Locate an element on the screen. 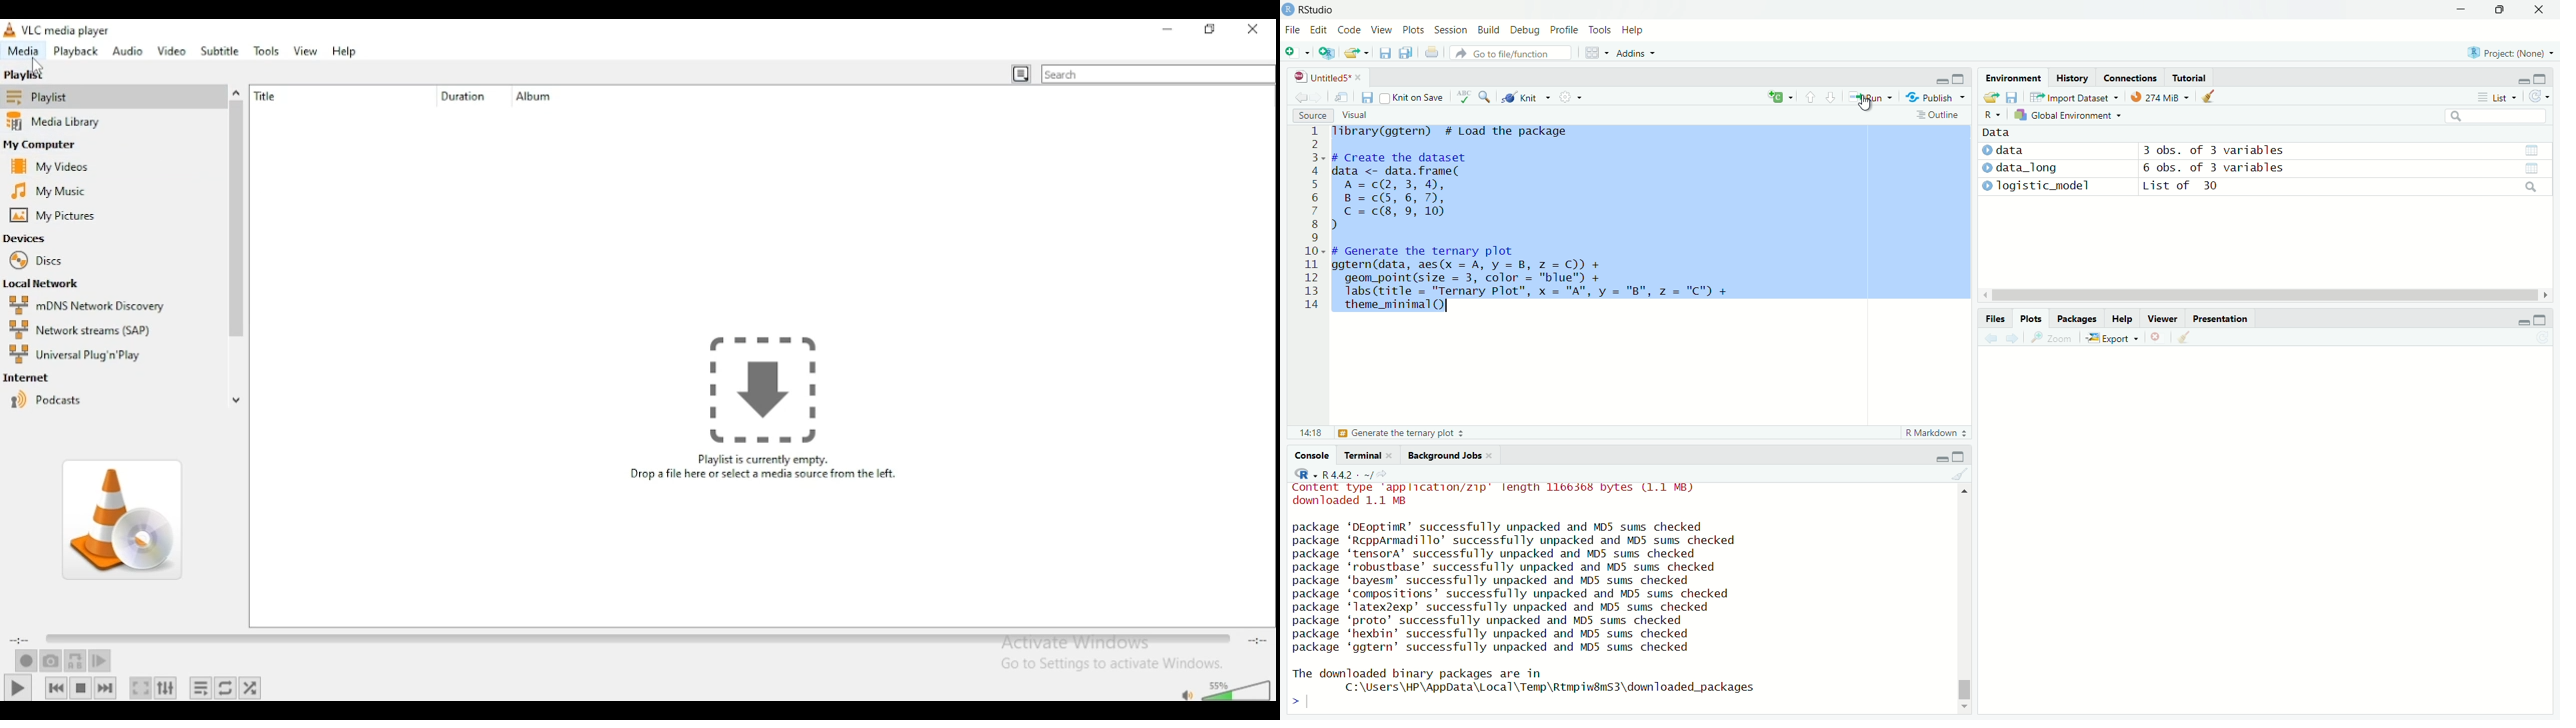 This screenshot has width=2576, height=728. album is located at coordinates (531, 98).